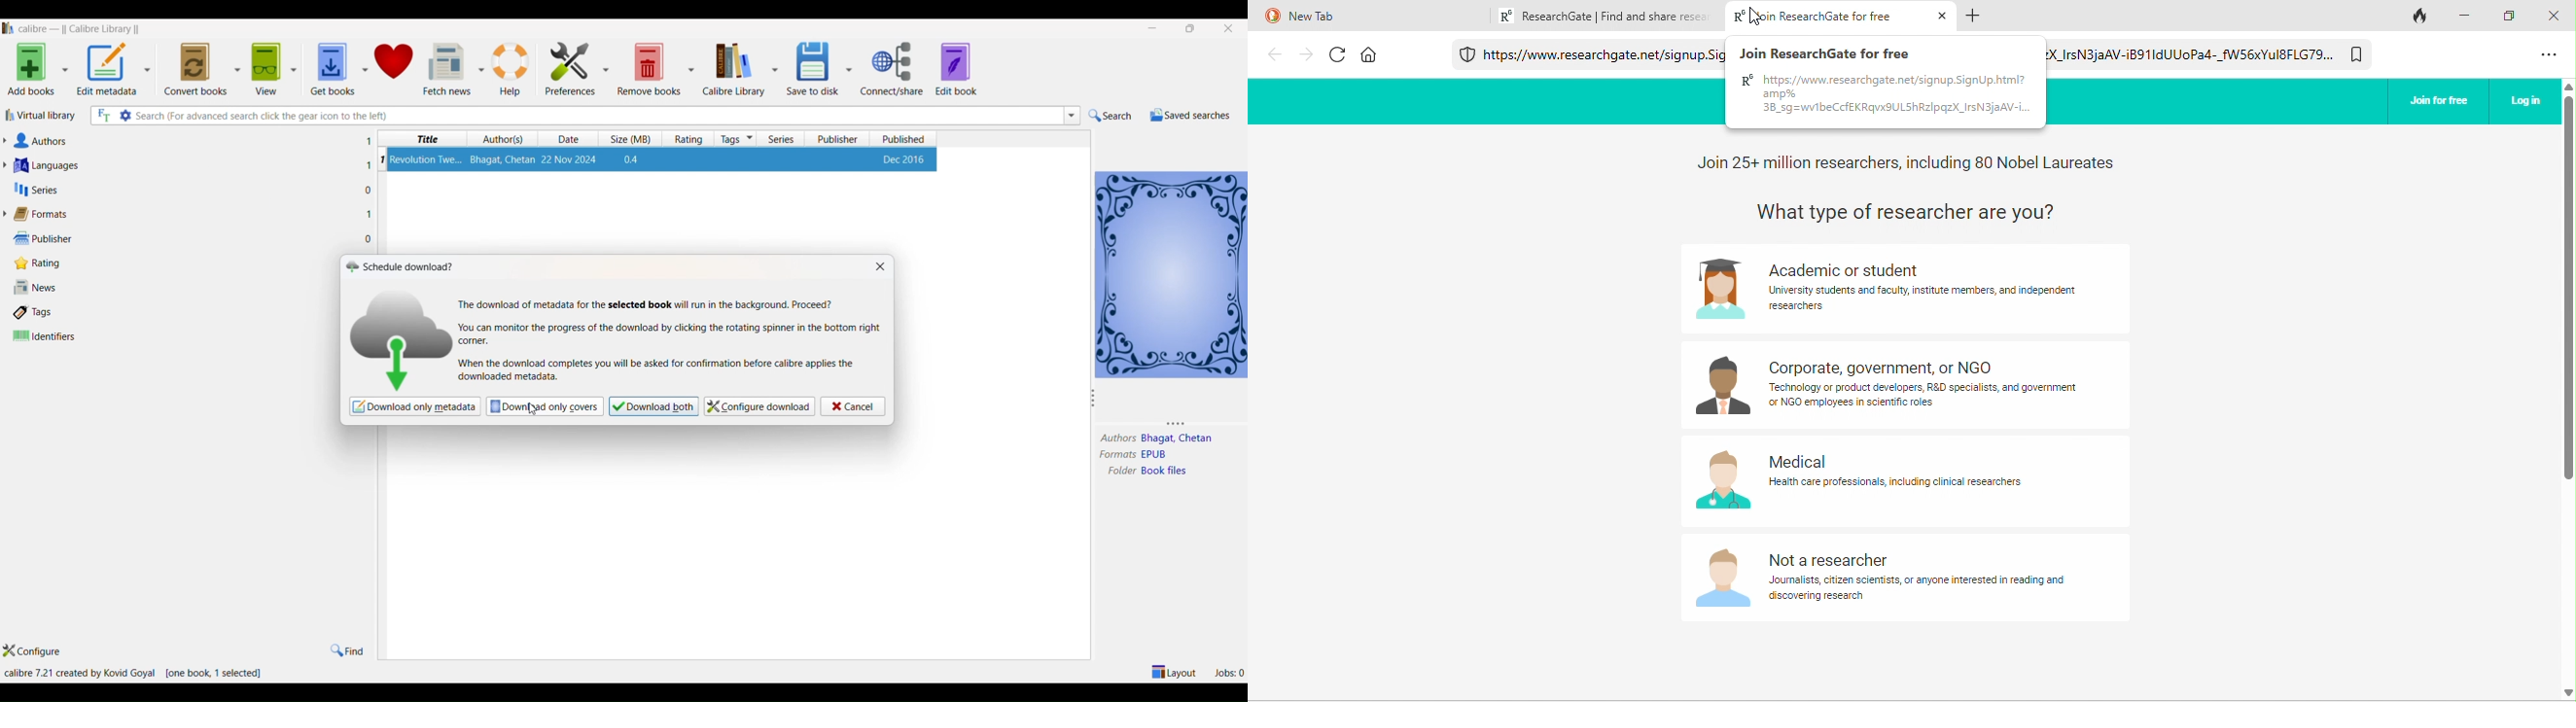 The width and height of the screenshot is (2576, 728). What do you see at coordinates (220, 674) in the screenshot?
I see `total books and selected books` at bounding box center [220, 674].